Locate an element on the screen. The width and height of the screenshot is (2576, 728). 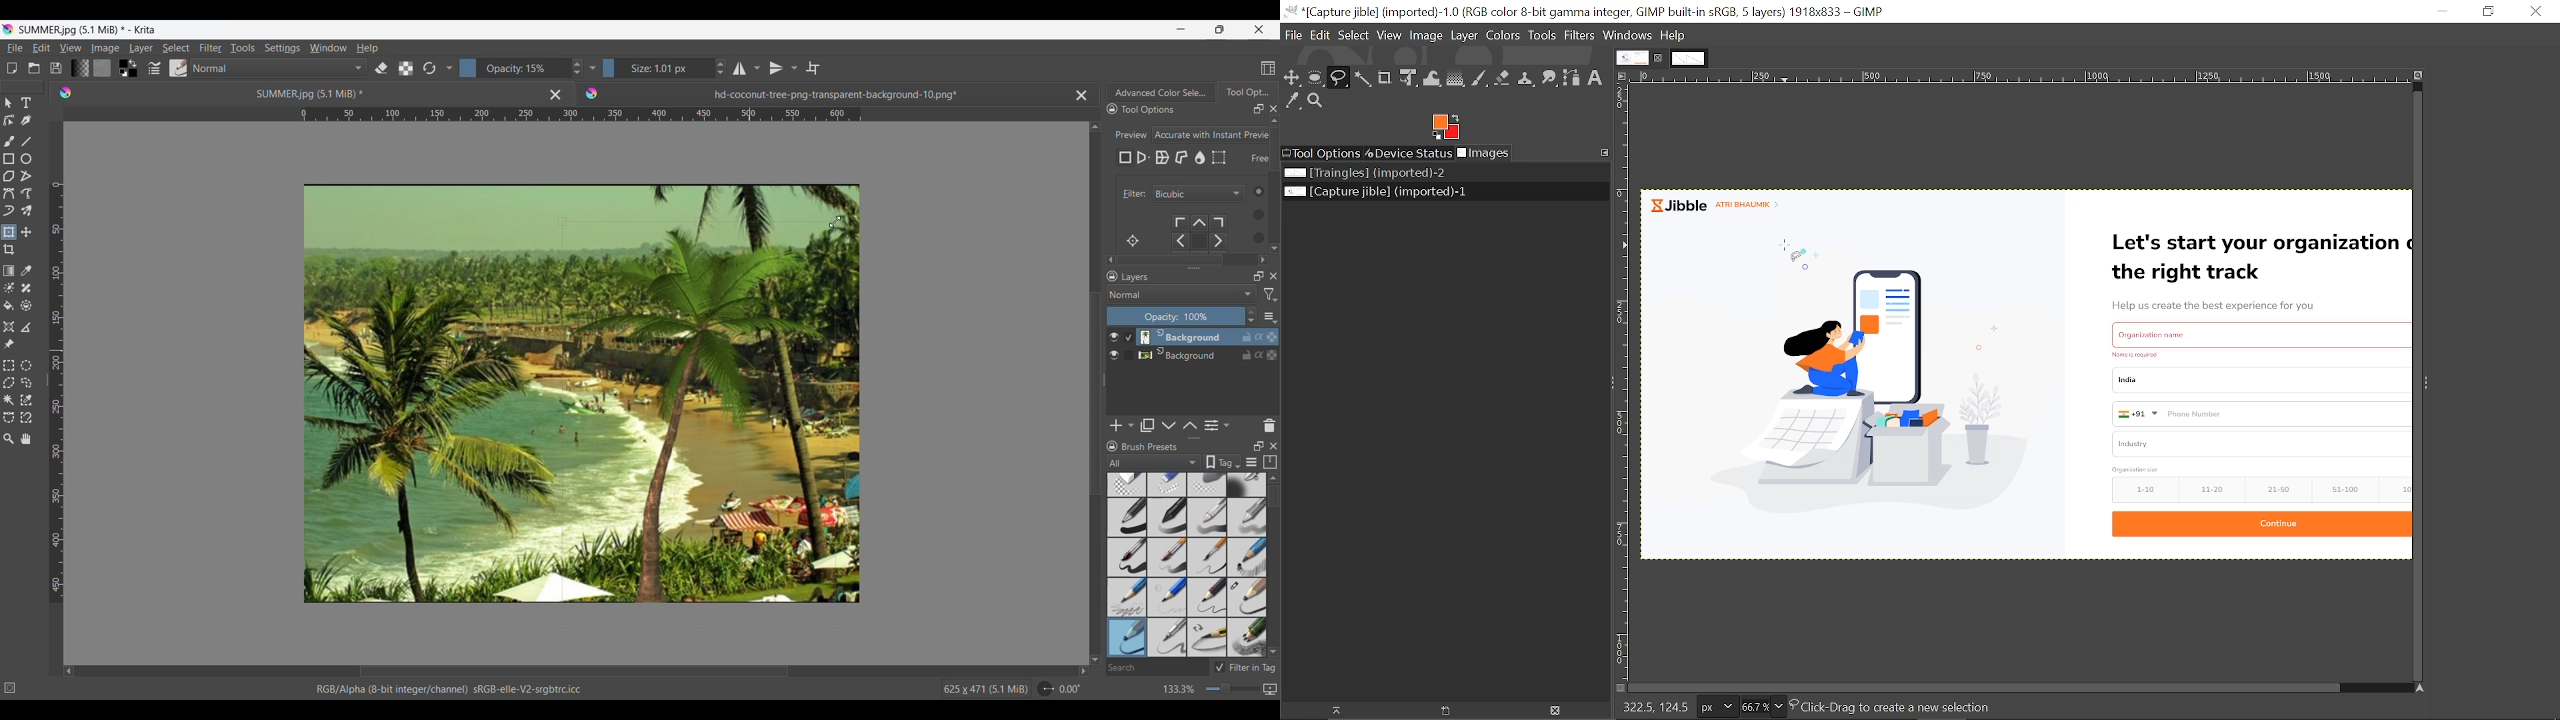
Current window  is located at coordinates (1590, 12).